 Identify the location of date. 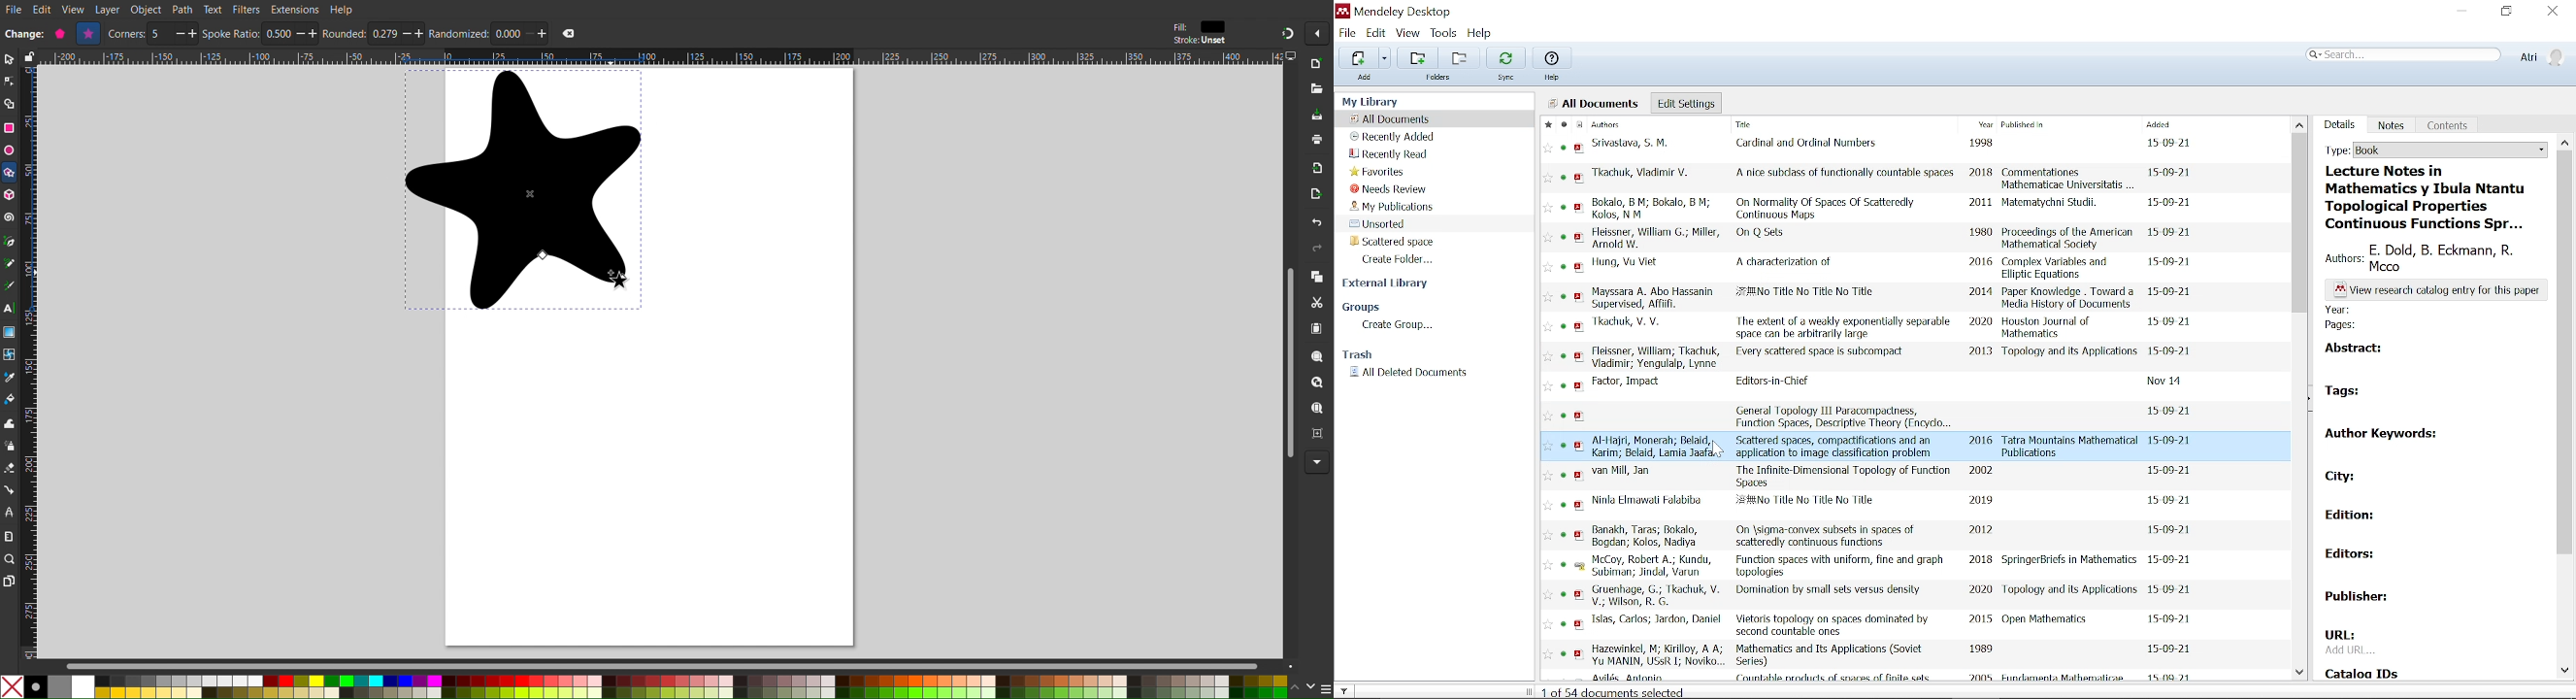
(2171, 236).